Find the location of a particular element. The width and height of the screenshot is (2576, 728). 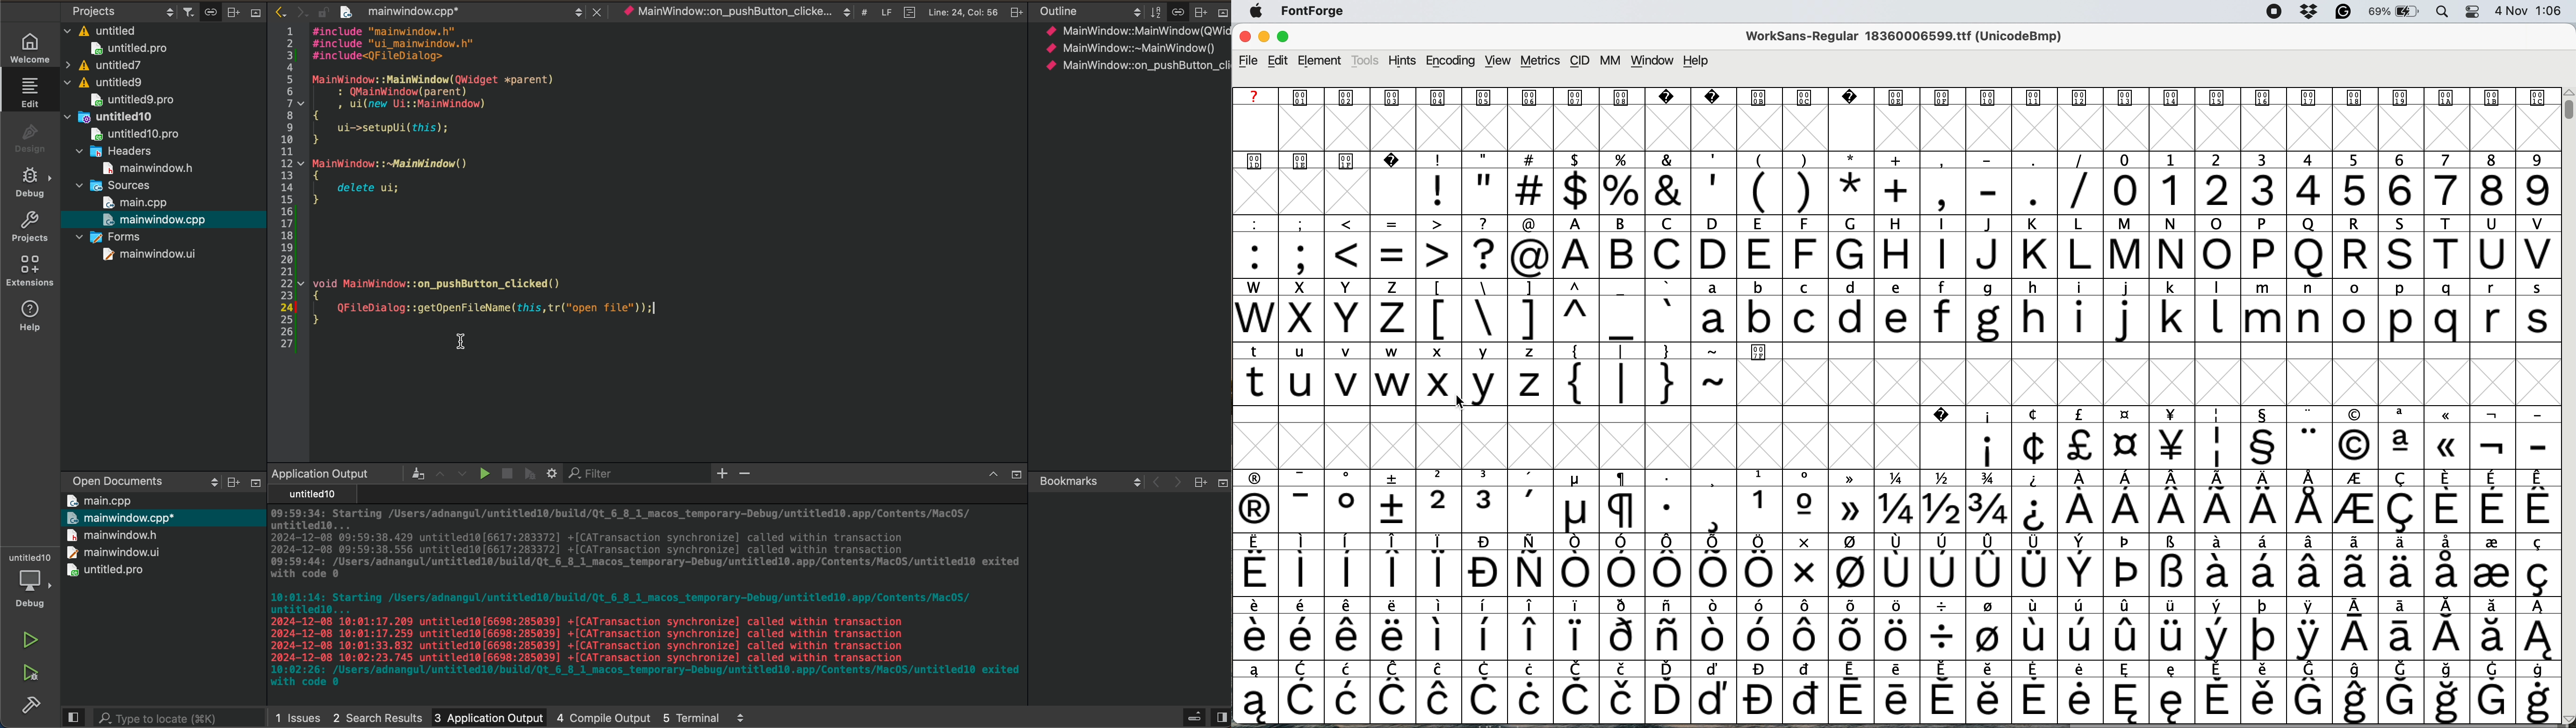

MainWindow::on is located at coordinates (726, 12).